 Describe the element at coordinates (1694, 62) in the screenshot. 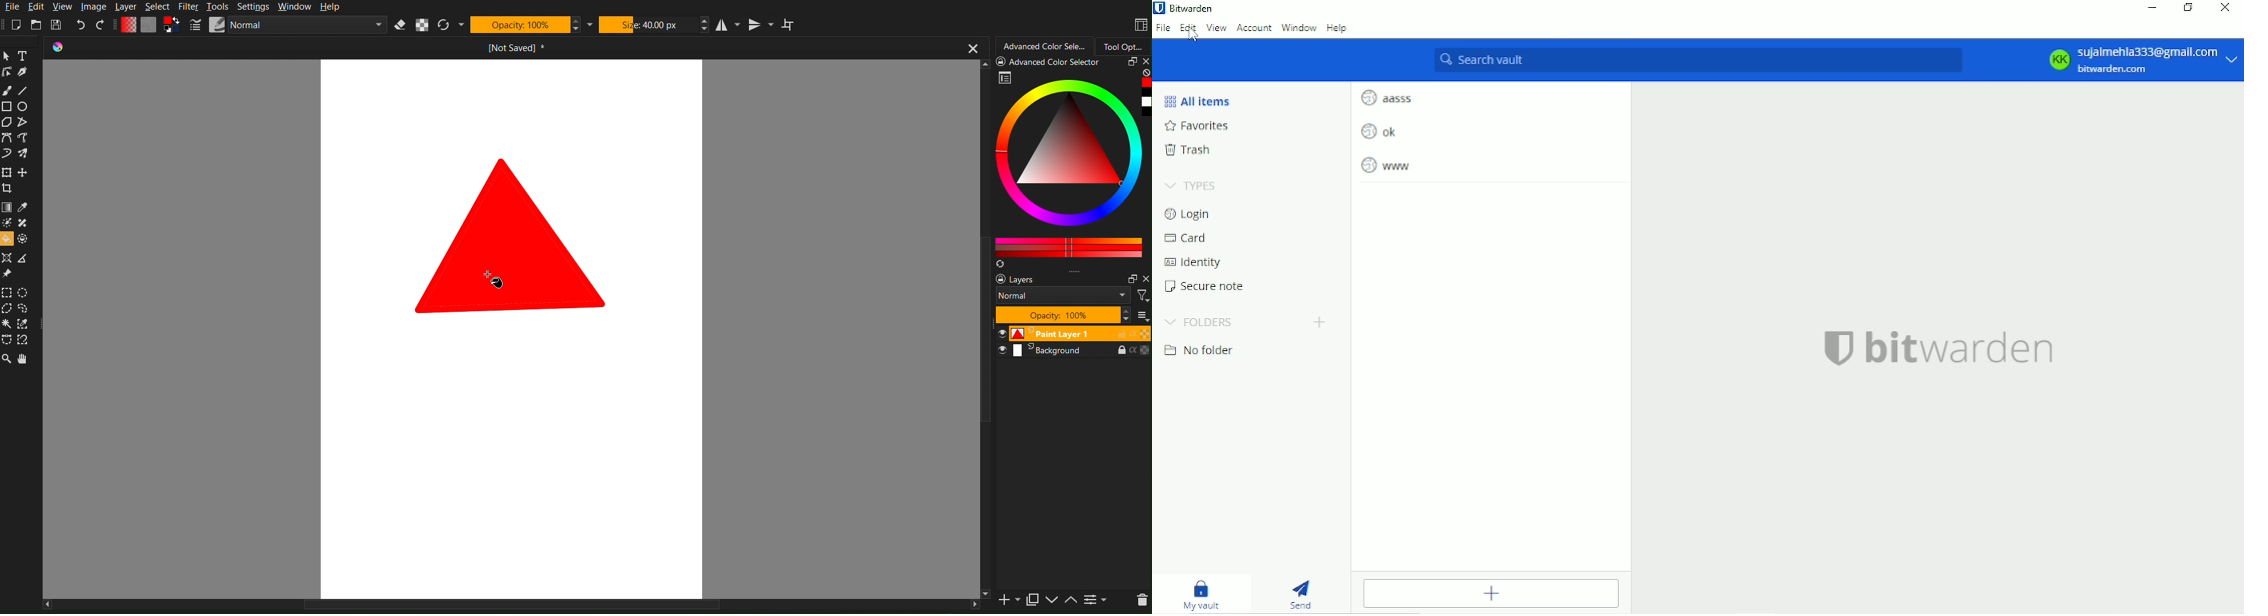

I see `Search vault` at that location.